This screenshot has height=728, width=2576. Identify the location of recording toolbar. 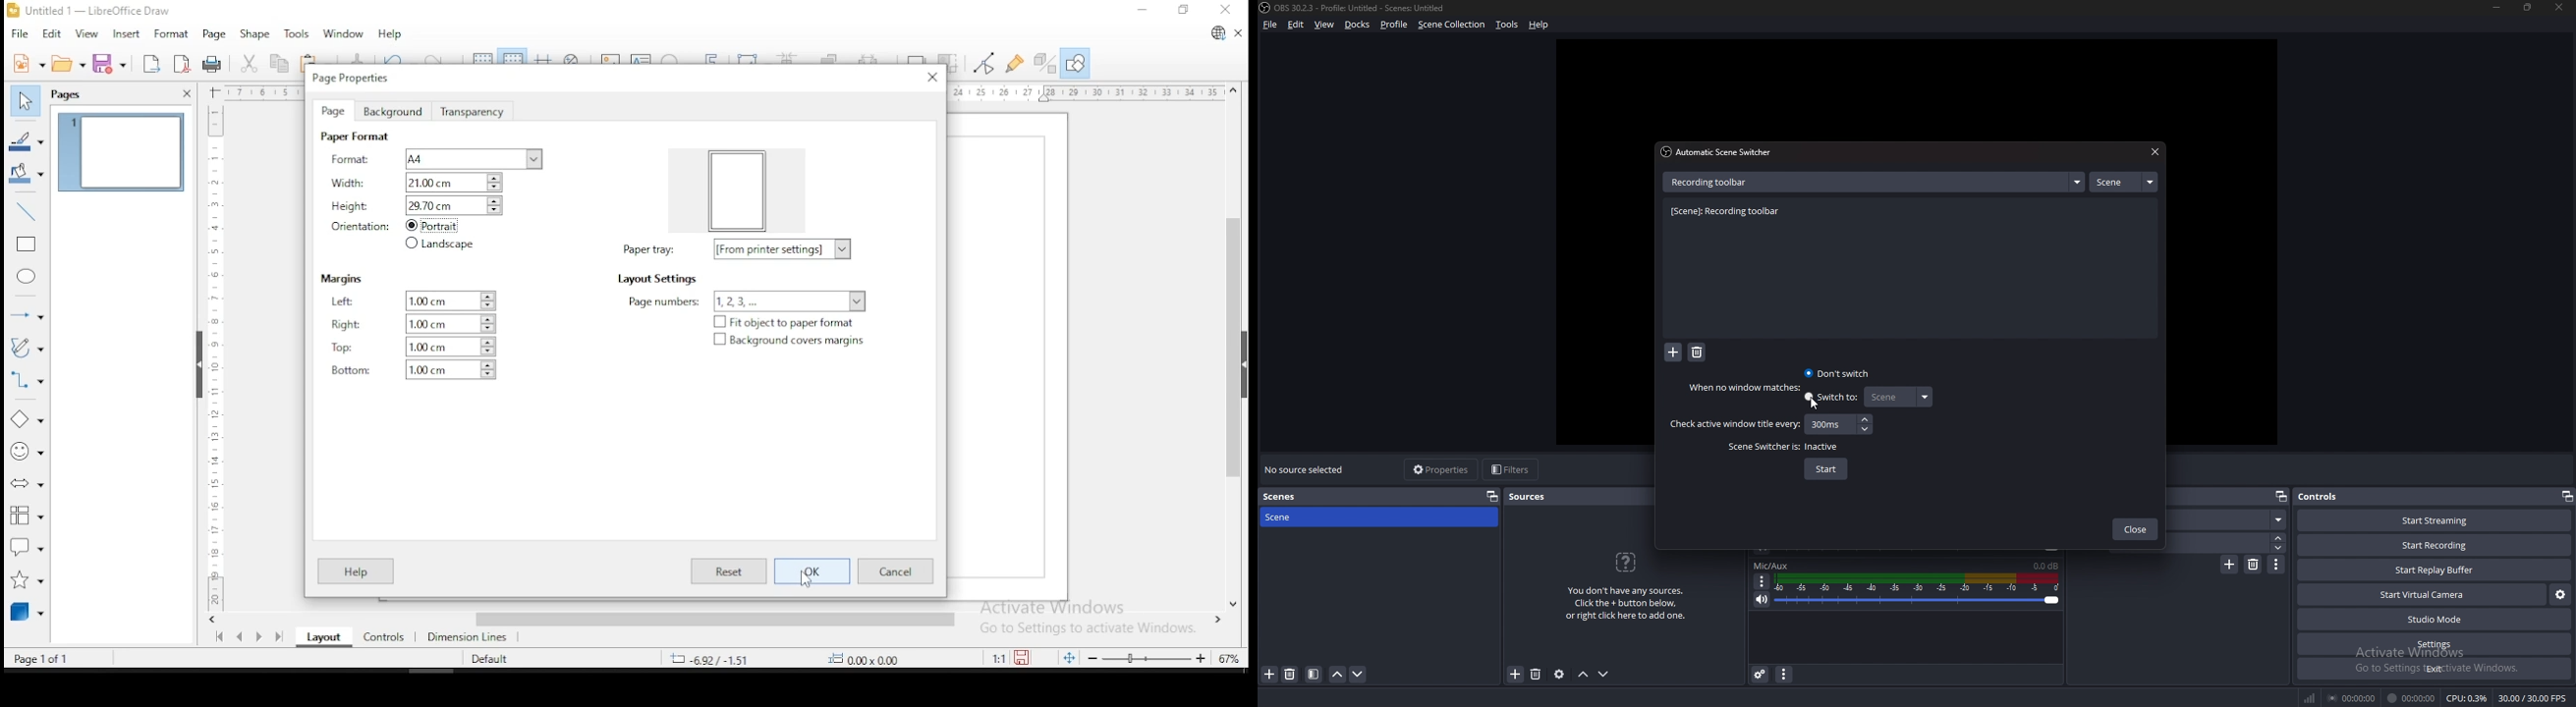
(1729, 212).